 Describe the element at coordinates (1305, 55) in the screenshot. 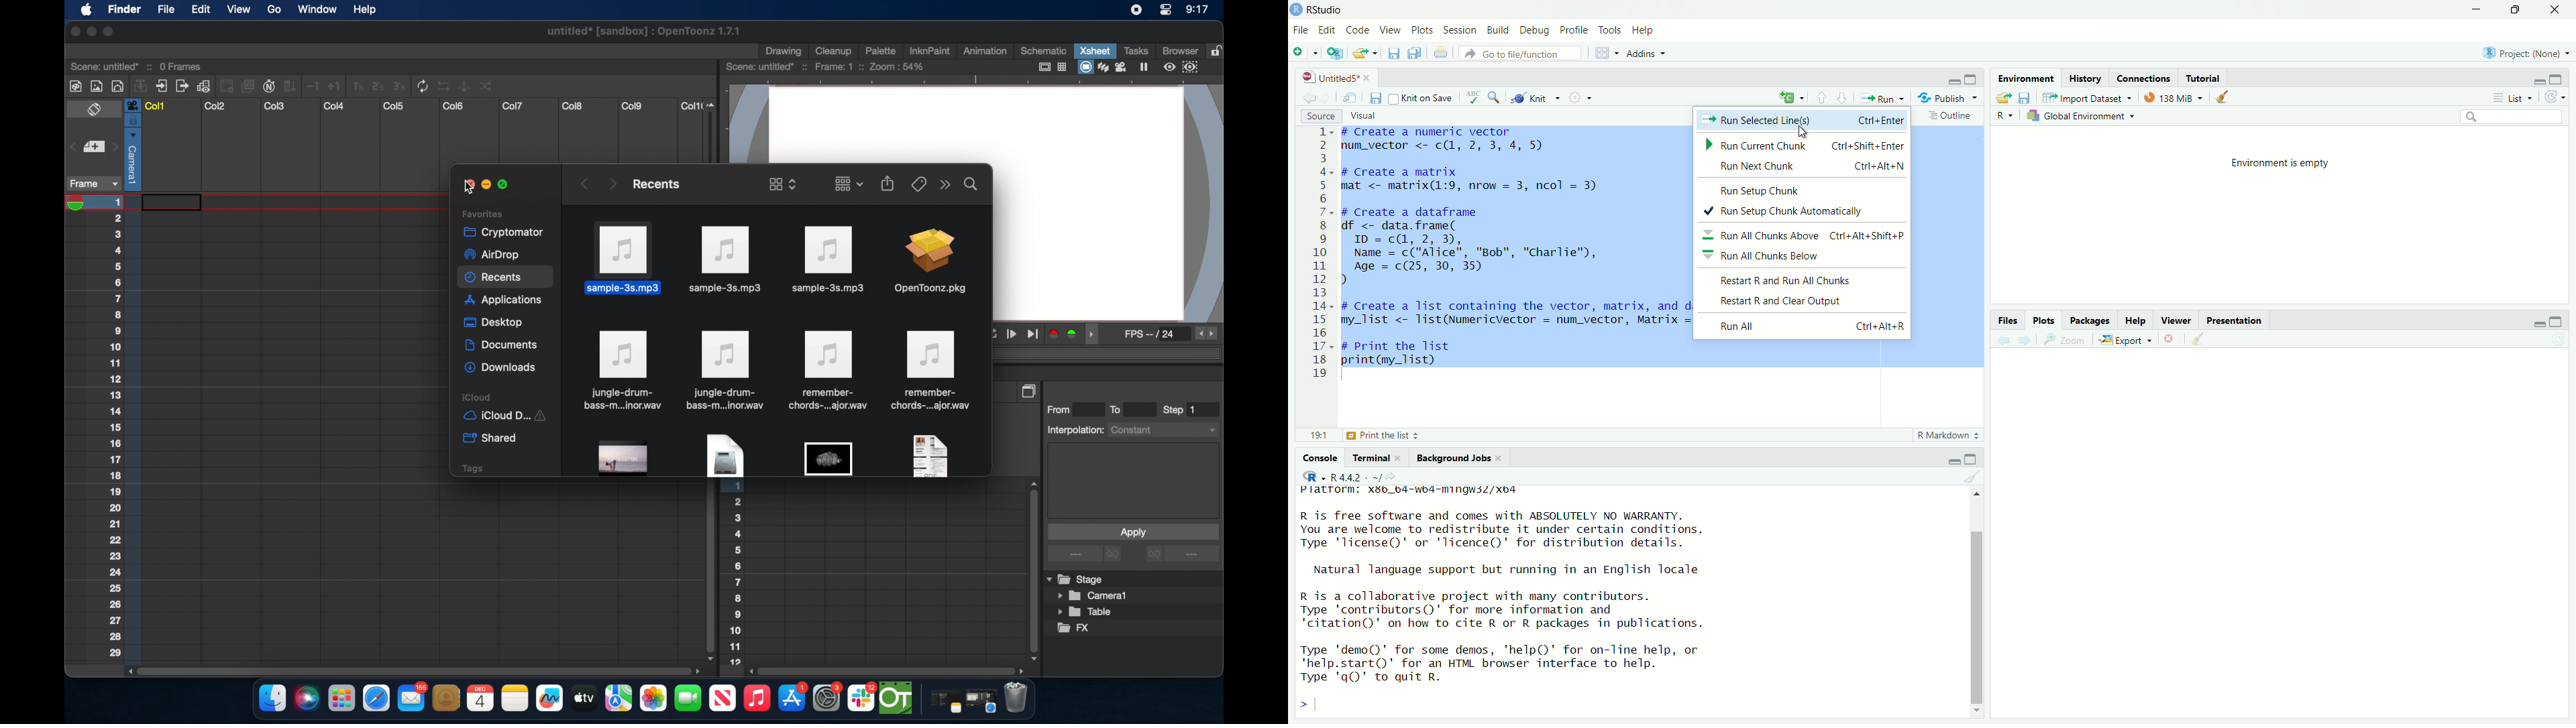

I see `add` at that location.